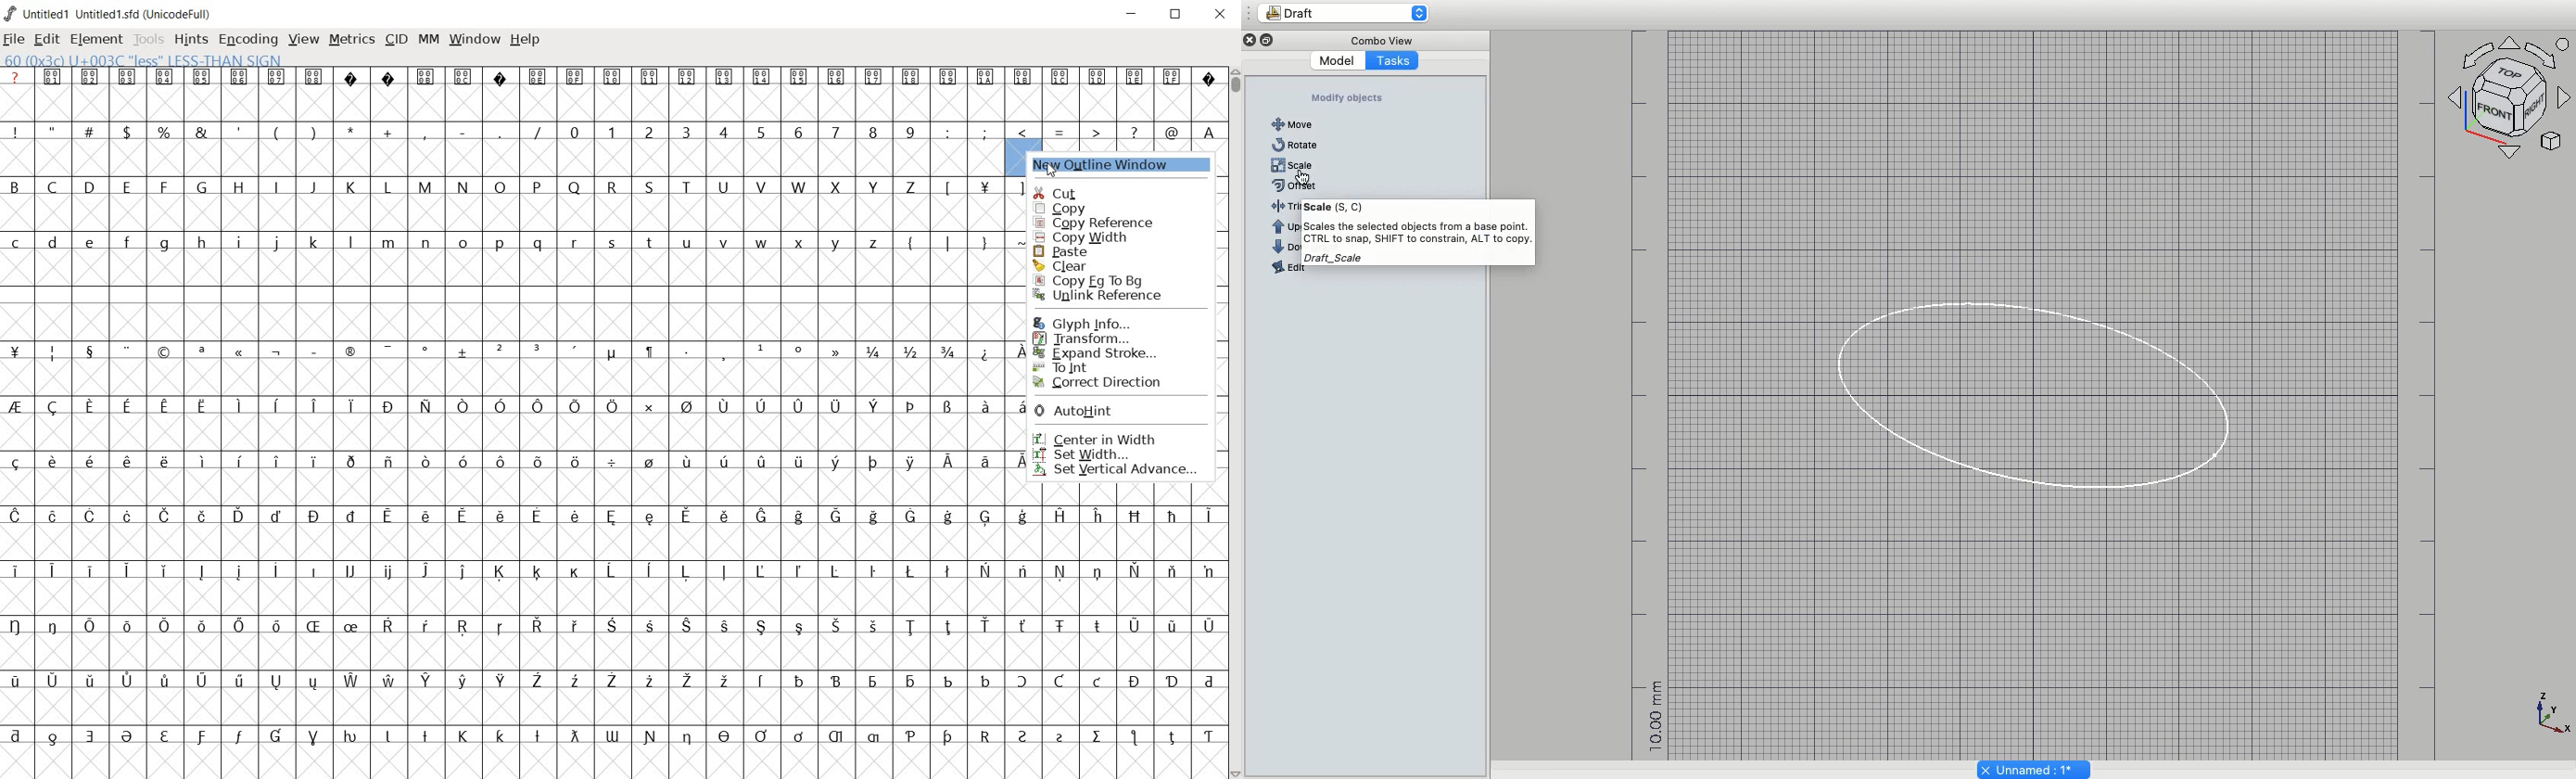 This screenshot has width=2576, height=784. I want to click on copy width, so click(1094, 238).